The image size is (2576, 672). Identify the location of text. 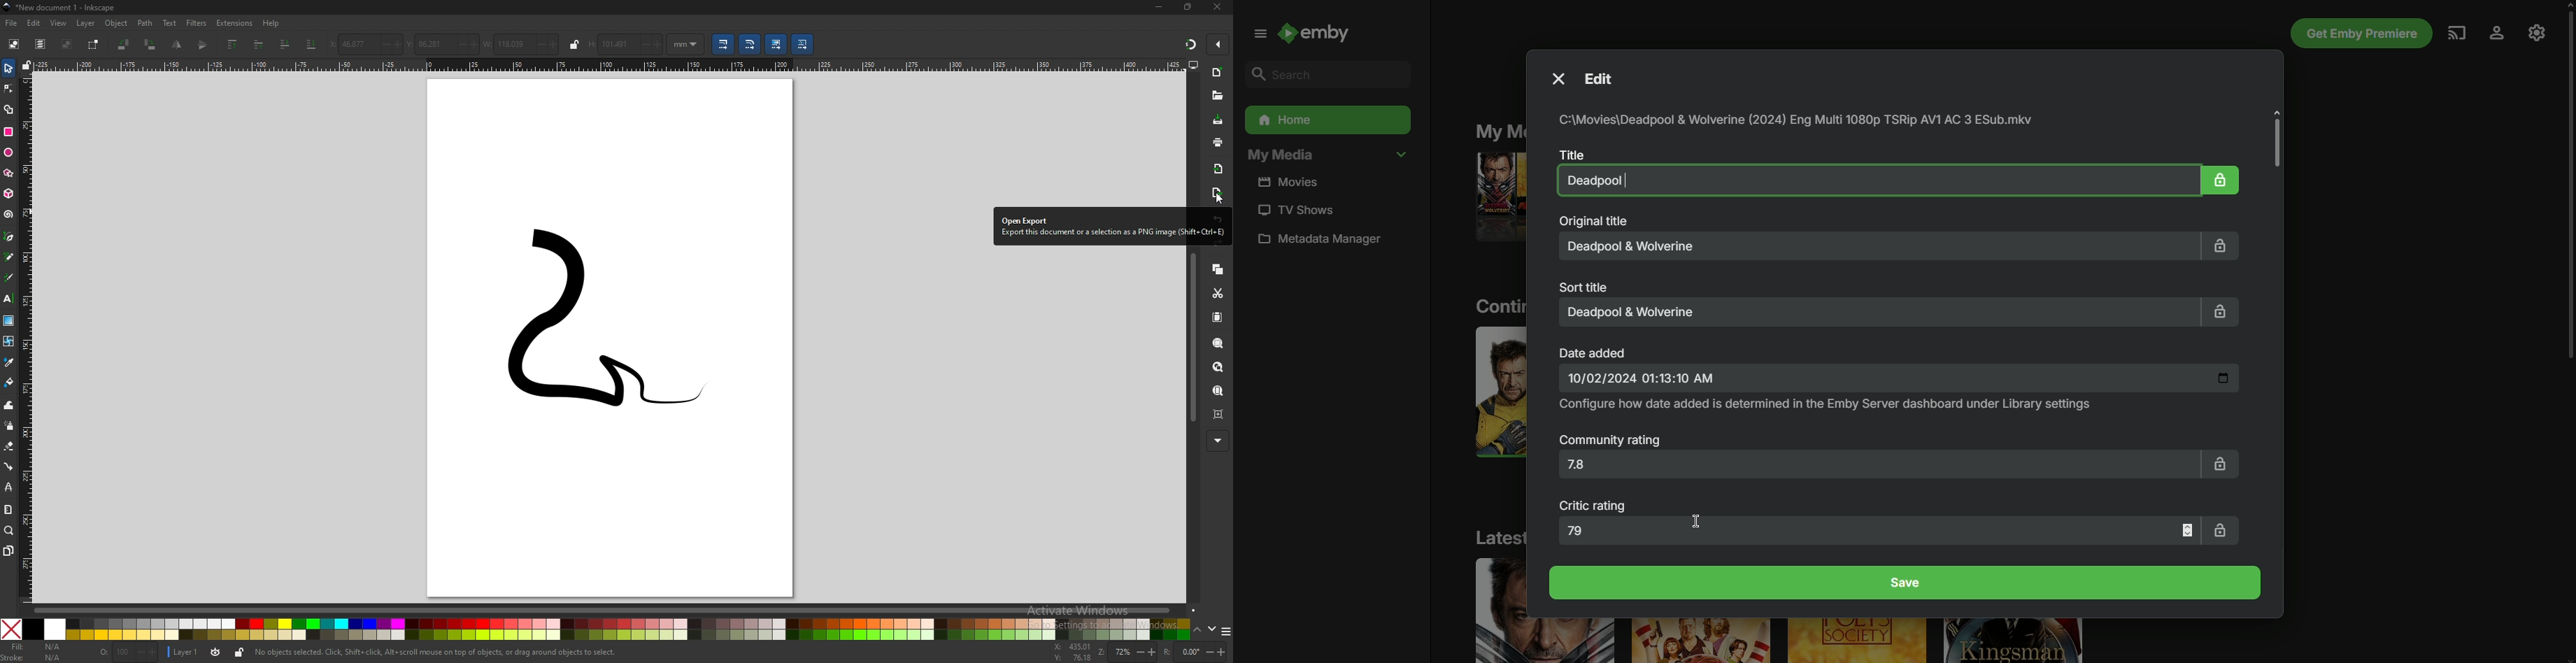
(9, 299).